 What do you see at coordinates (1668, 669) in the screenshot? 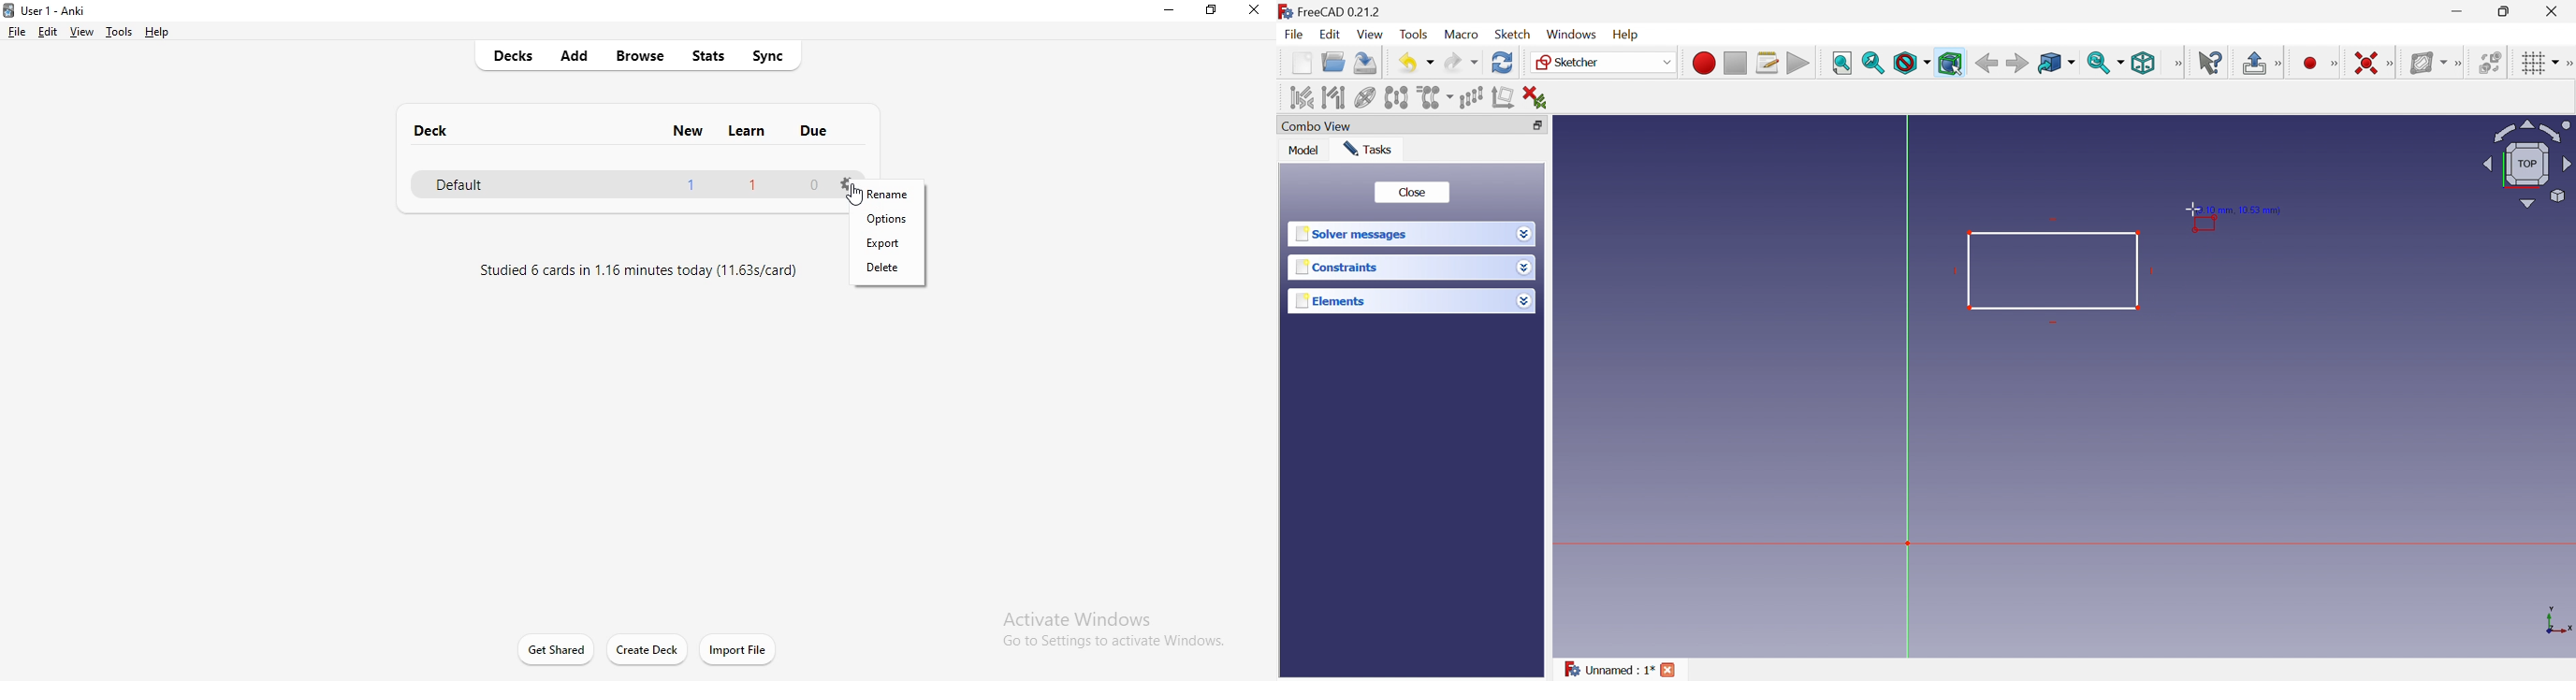
I see `Close` at bounding box center [1668, 669].